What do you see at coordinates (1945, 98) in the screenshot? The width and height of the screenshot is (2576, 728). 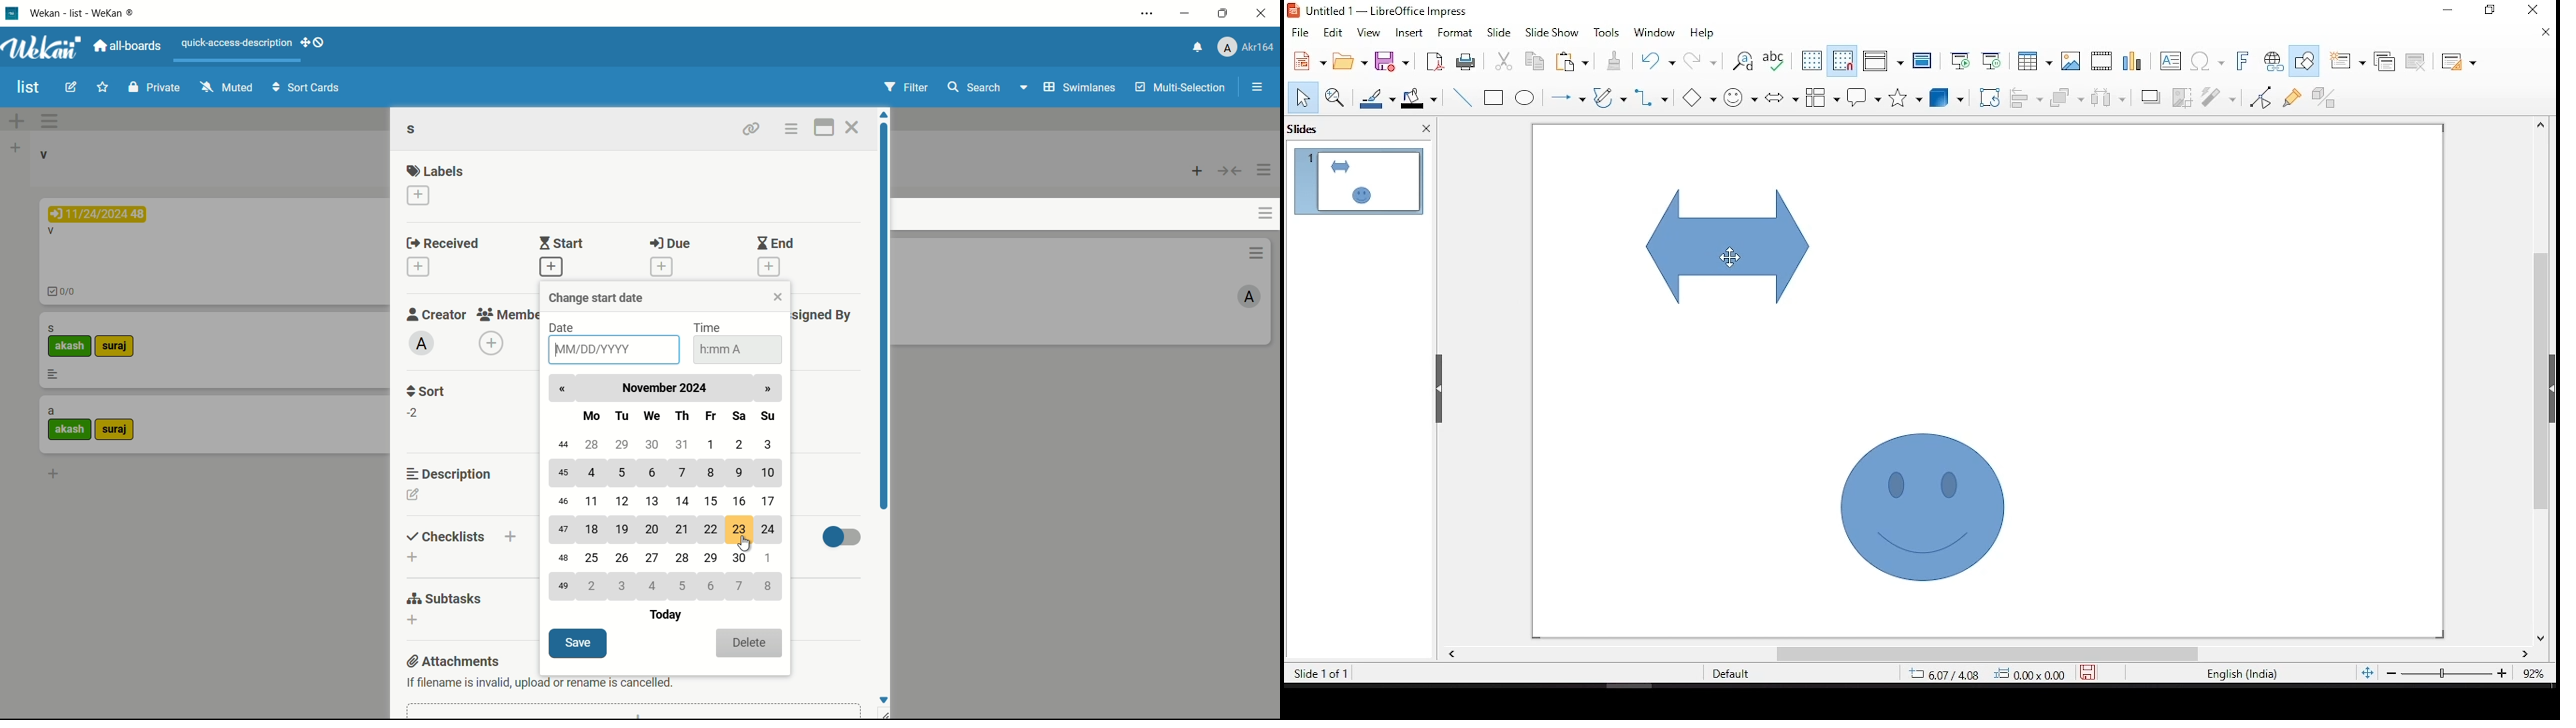 I see `3D objects` at bounding box center [1945, 98].